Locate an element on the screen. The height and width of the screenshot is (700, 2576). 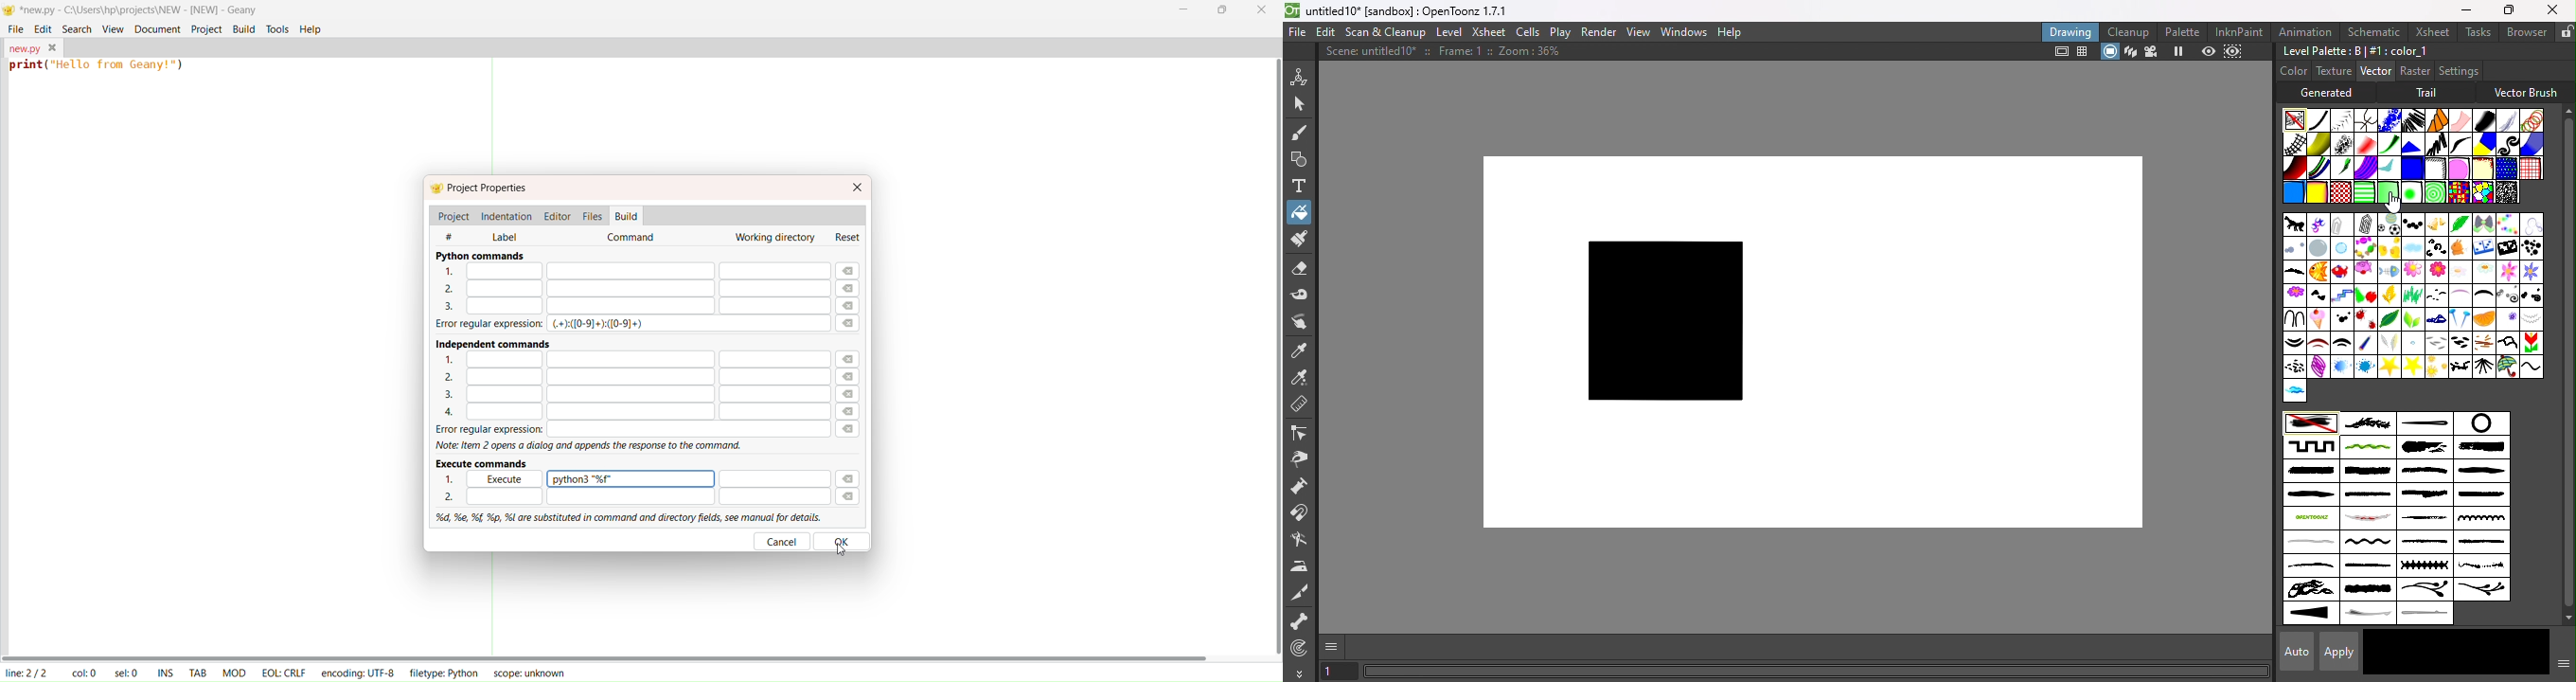
Palette is located at coordinates (2184, 32).